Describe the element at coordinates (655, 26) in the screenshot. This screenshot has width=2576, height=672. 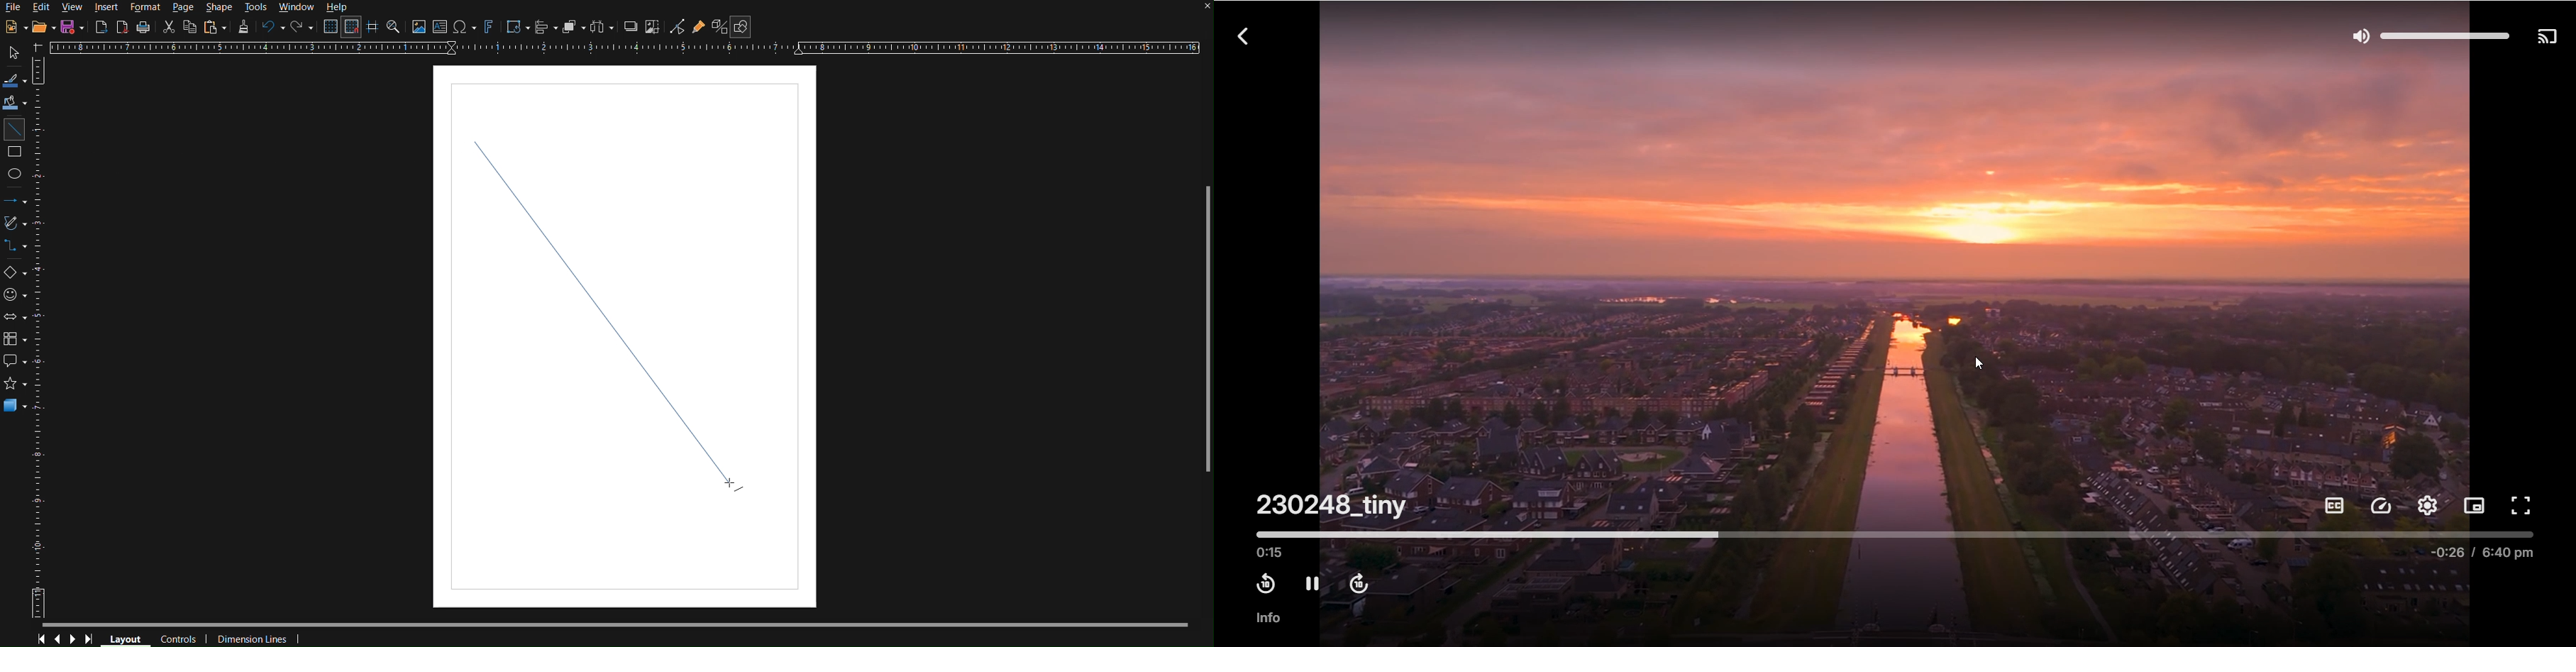
I see `Crop Image` at that location.